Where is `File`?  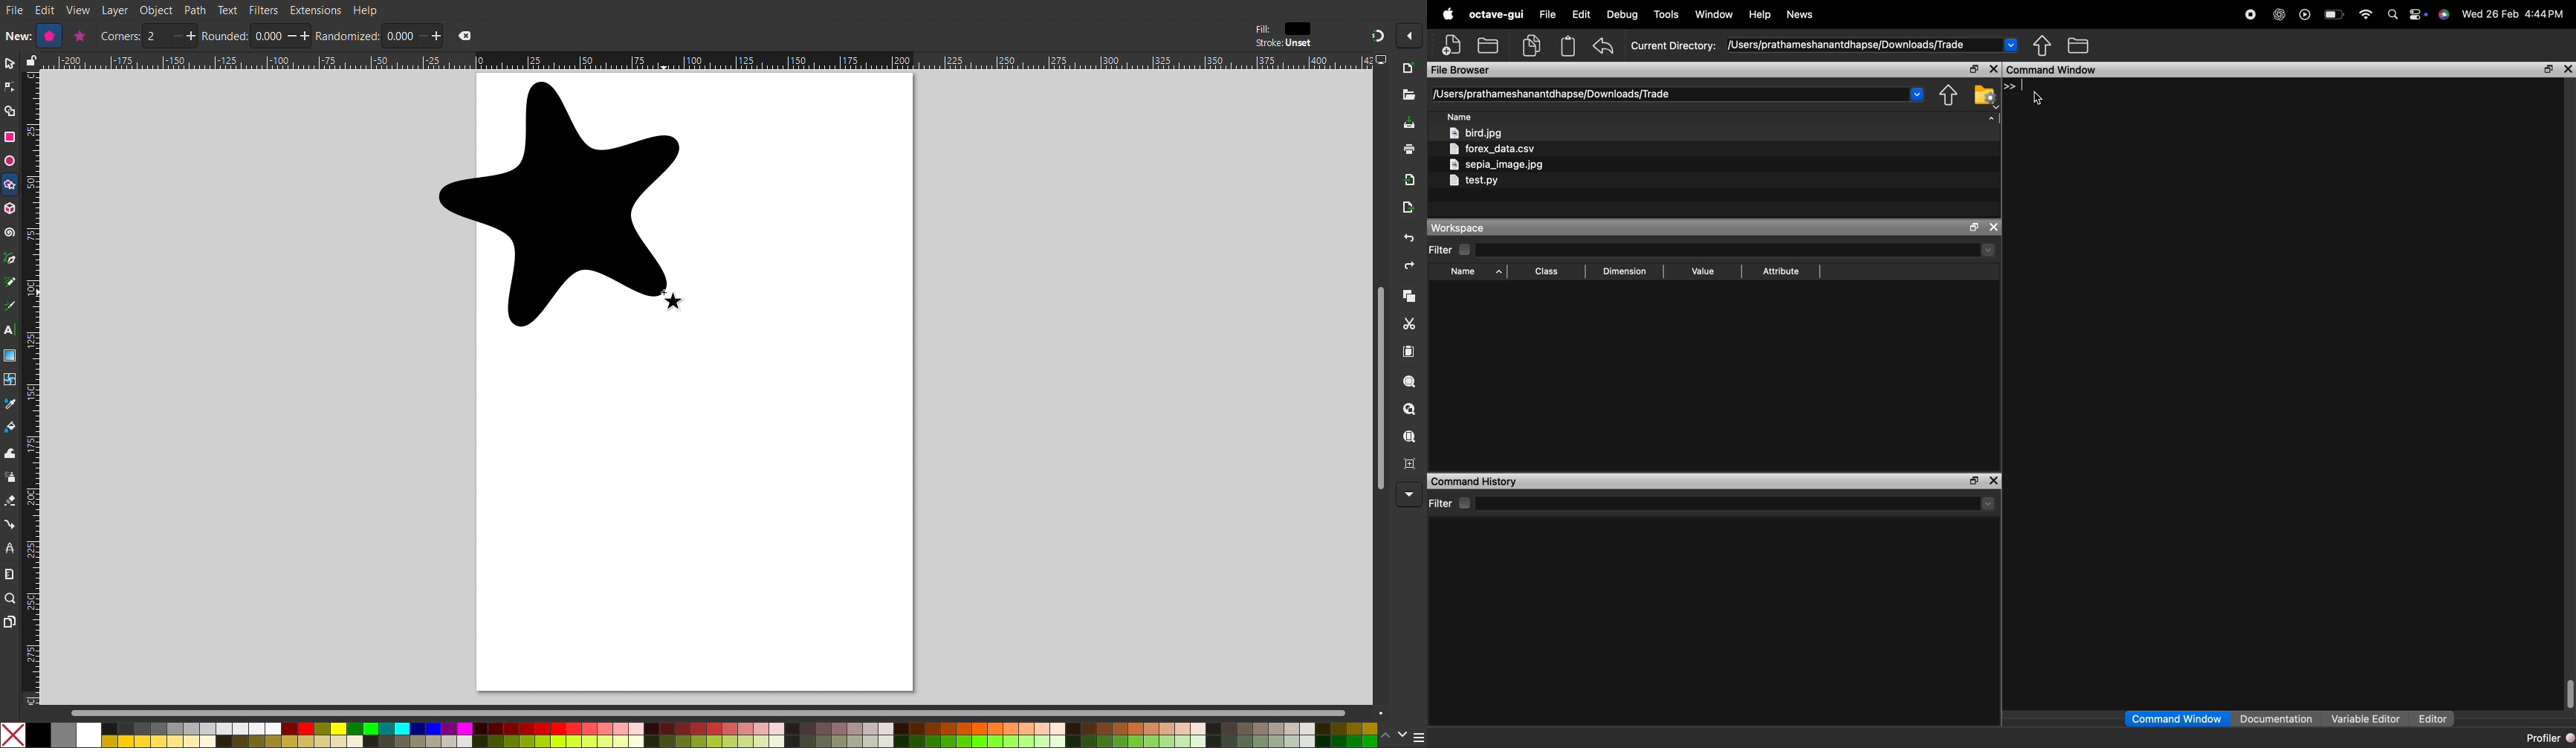 File is located at coordinates (14, 11).